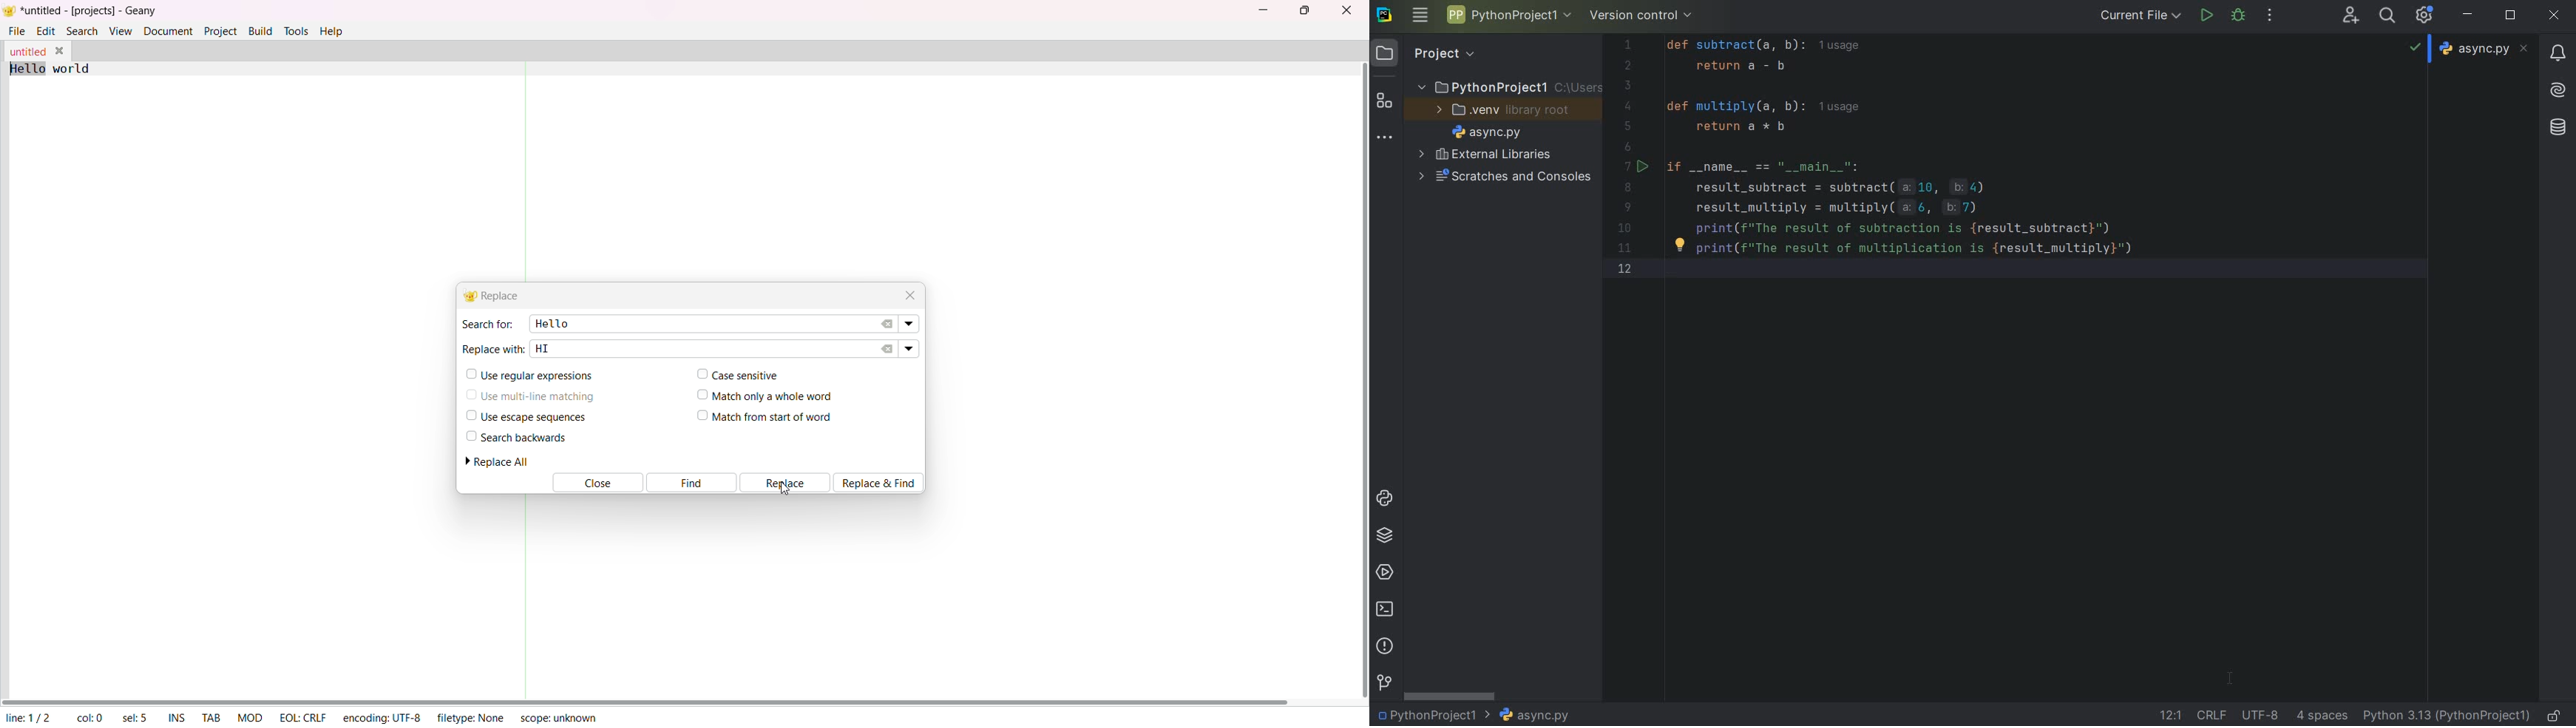 The height and width of the screenshot is (728, 2576). I want to click on Close, so click(596, 484).